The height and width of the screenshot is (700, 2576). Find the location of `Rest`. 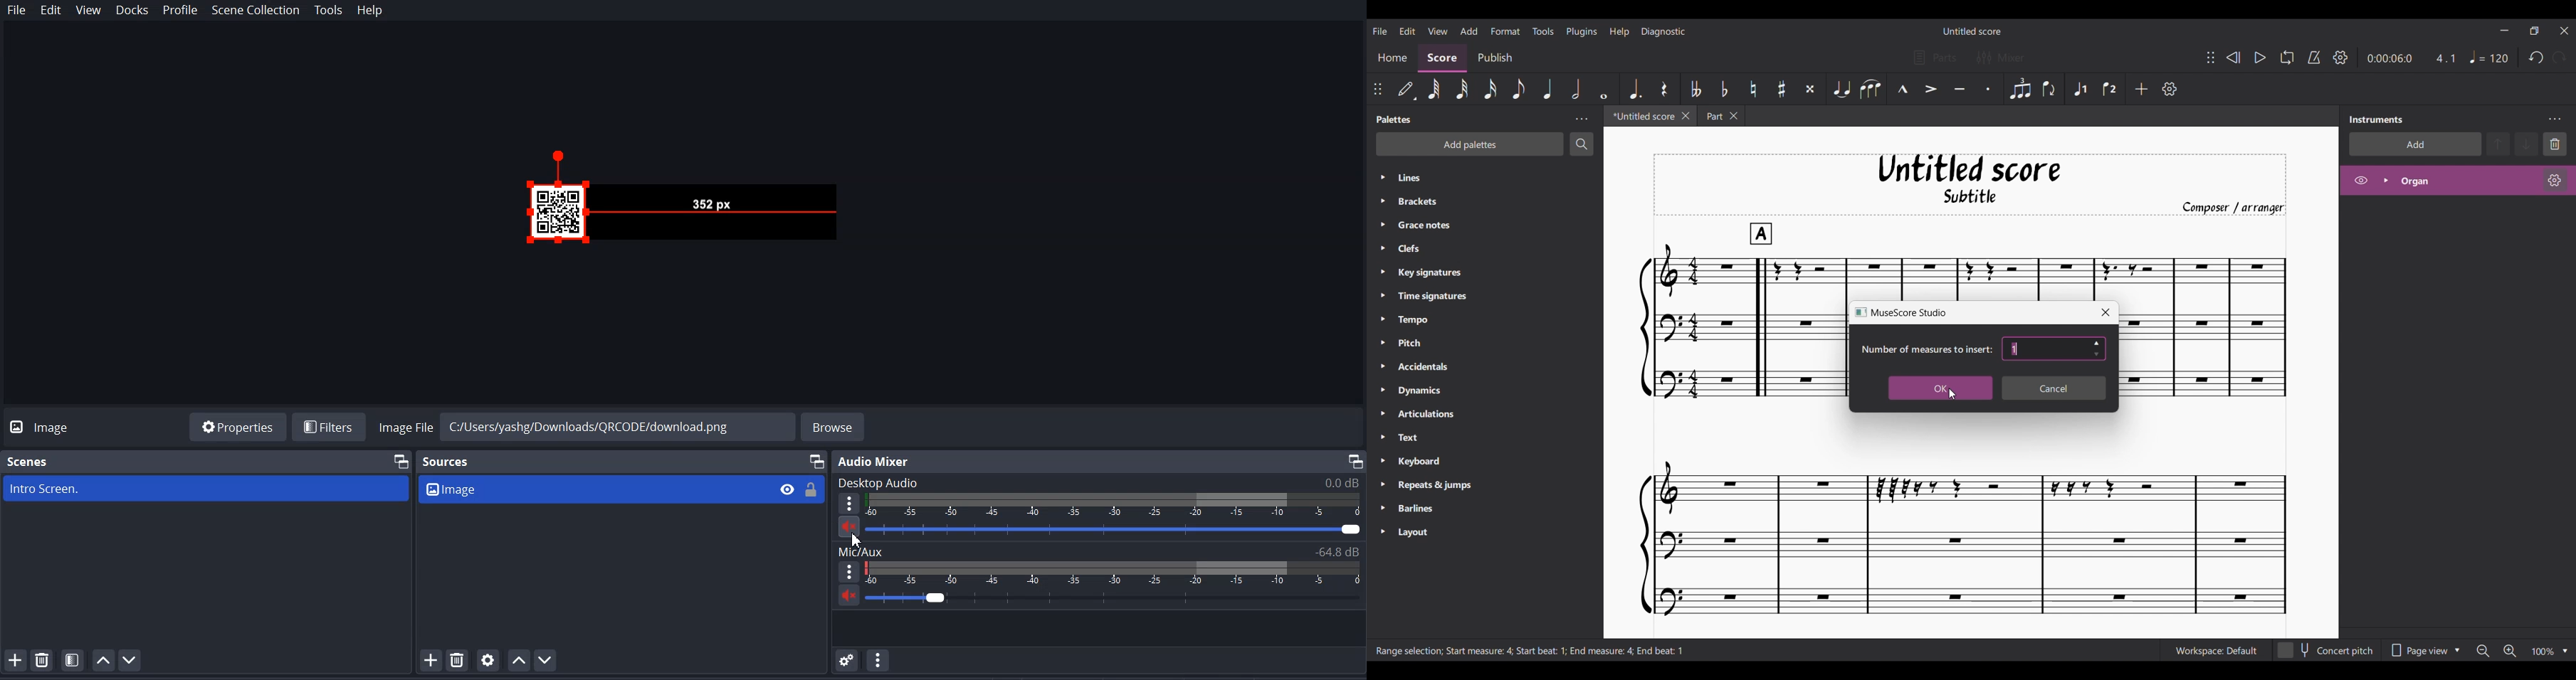

Rest is located at coordinates (1665, 89).